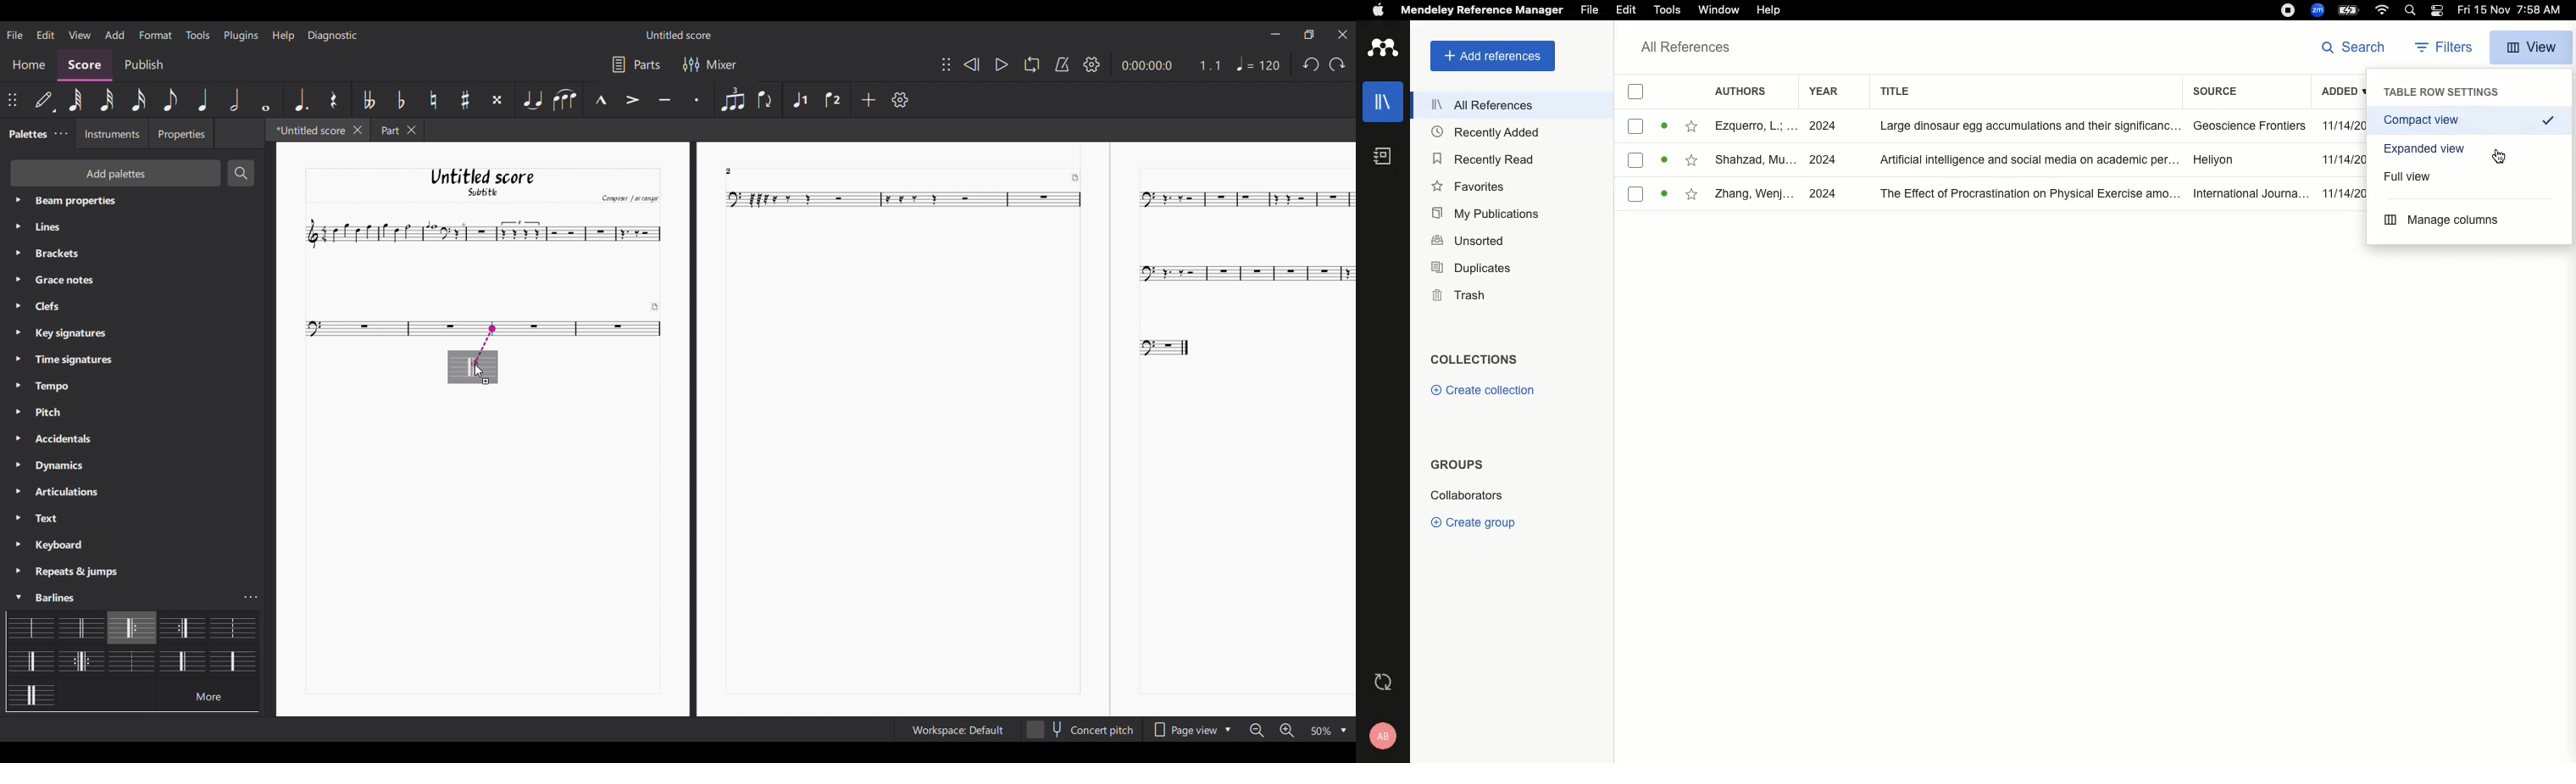  I want to click on 2024, so click(1825, 126).